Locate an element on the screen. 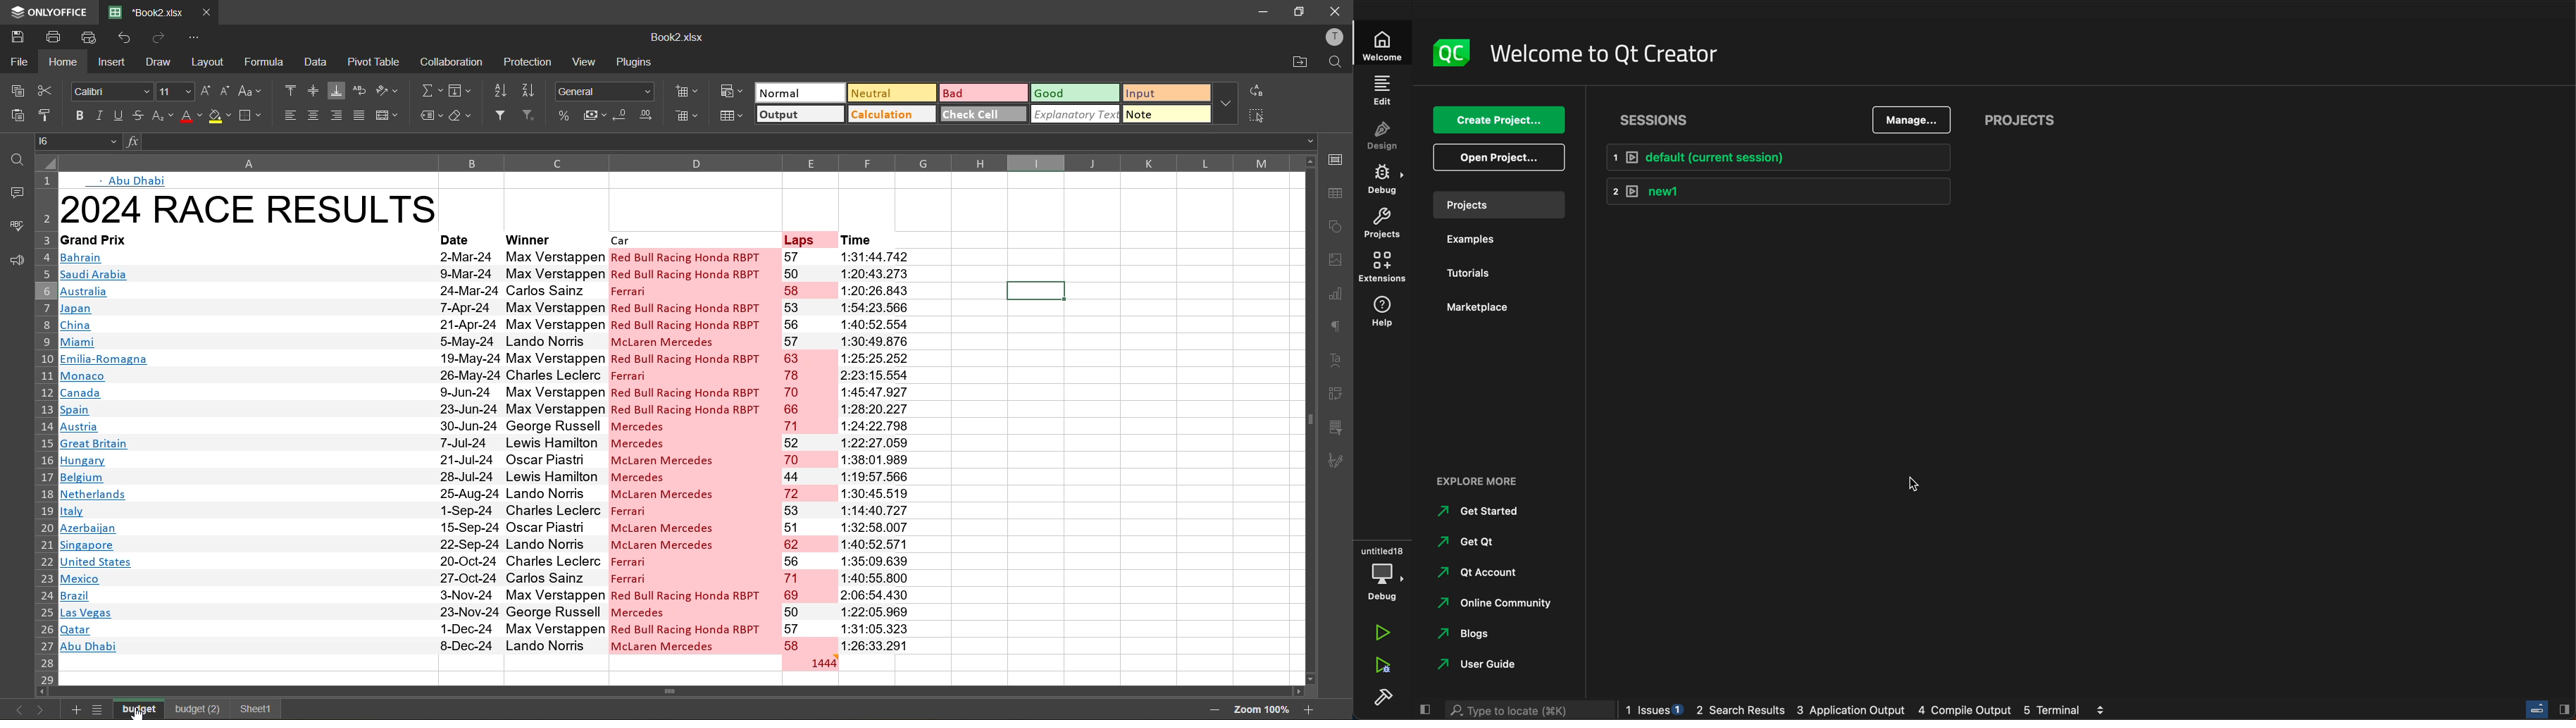  scroll bar is located at coordinates (703, 693).